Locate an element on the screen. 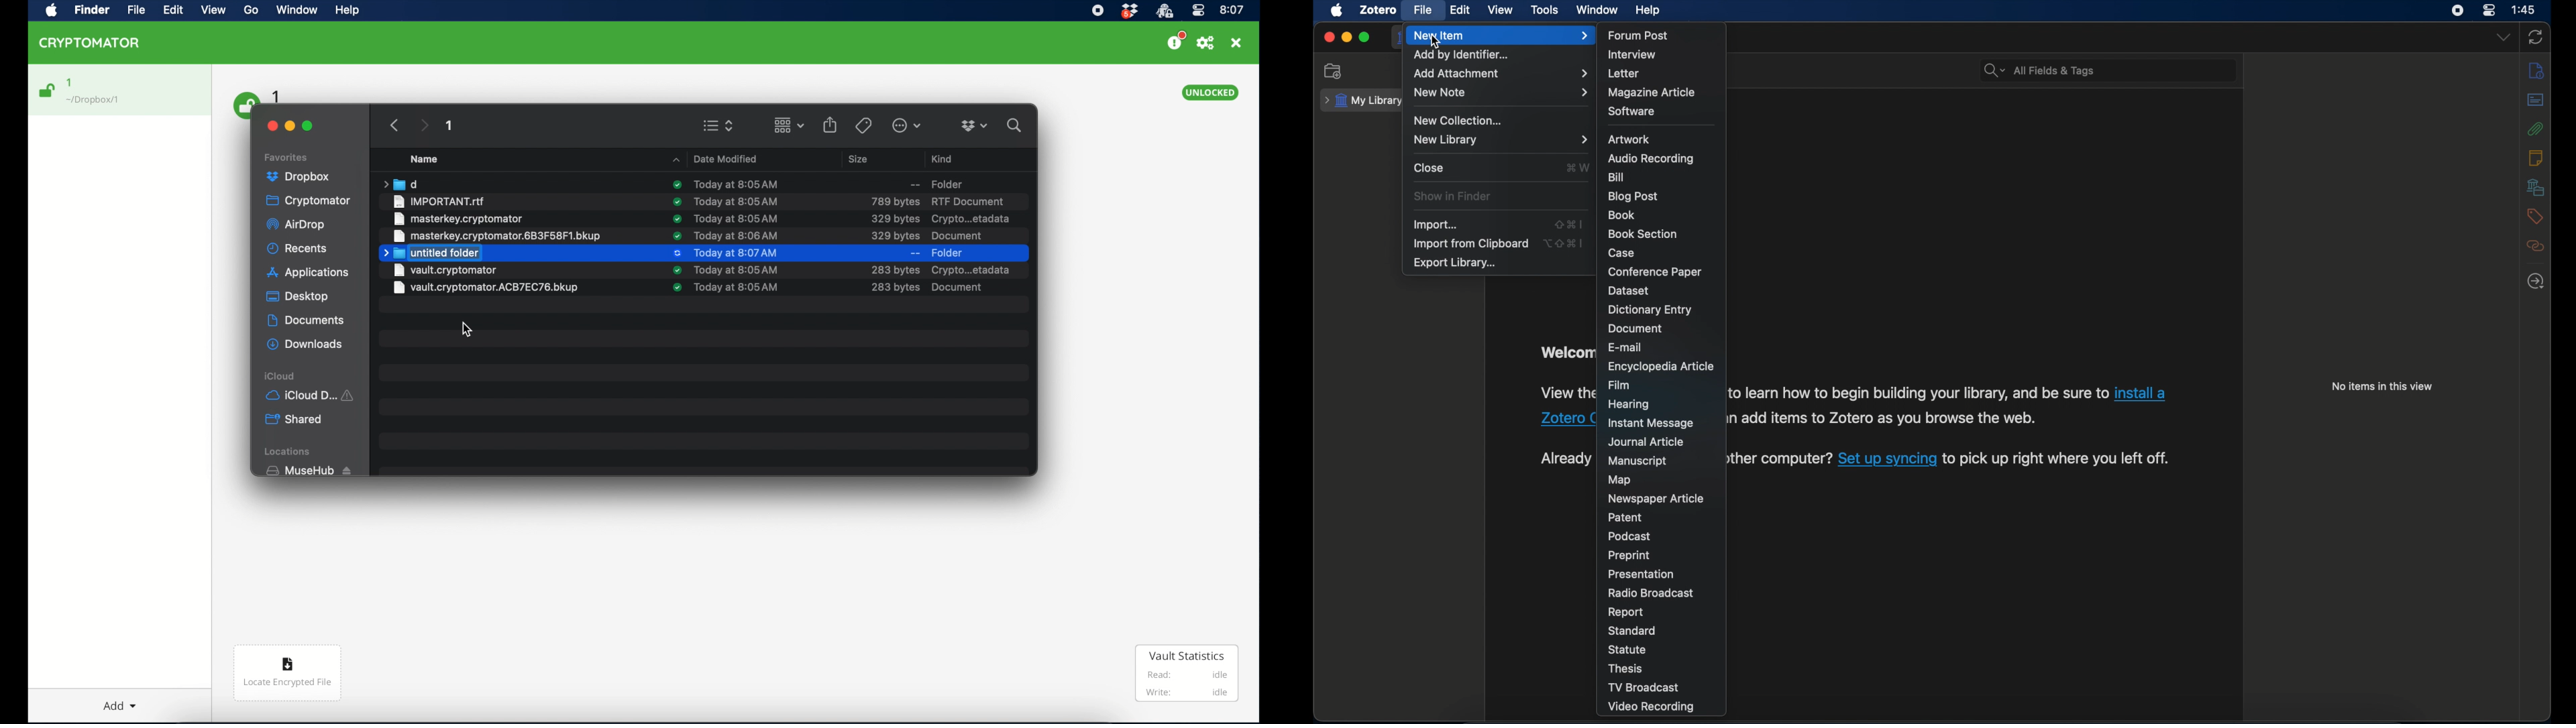  tools is located at coordinates (1545, 11).